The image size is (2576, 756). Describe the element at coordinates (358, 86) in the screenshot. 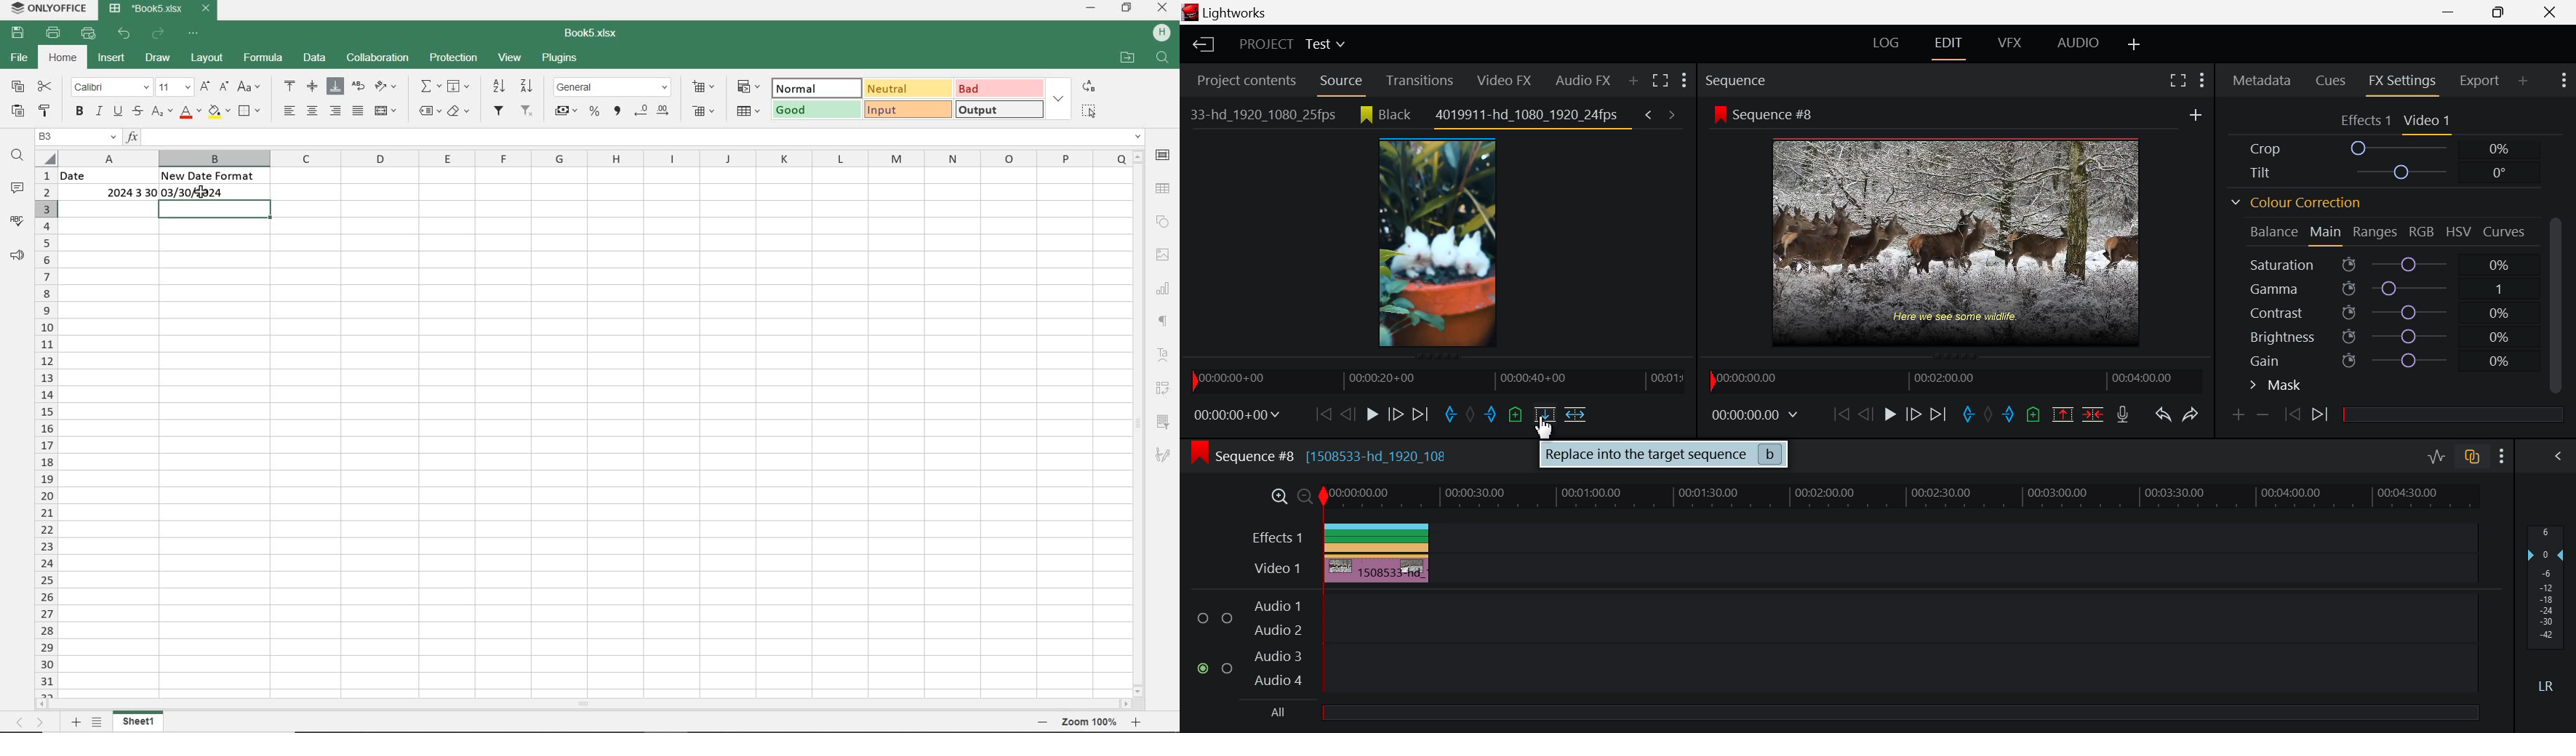

I see `WRAP TEXT` at that location.